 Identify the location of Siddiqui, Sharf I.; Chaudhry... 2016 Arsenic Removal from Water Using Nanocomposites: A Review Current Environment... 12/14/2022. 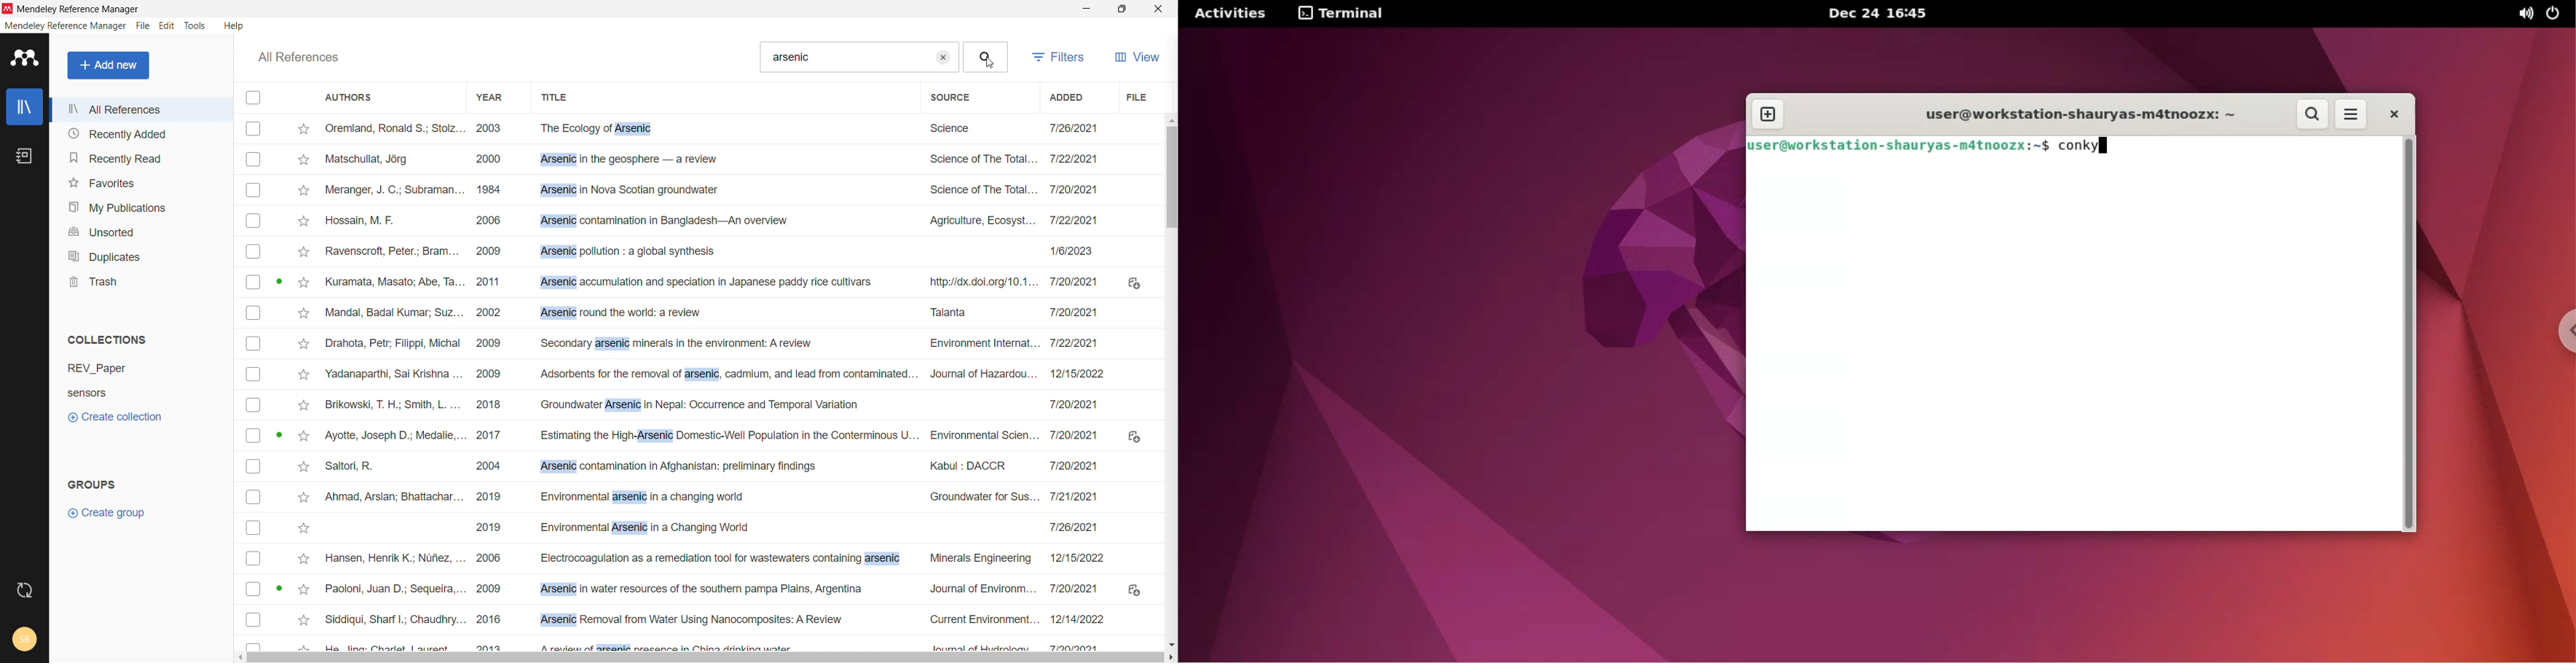
(715, 618).